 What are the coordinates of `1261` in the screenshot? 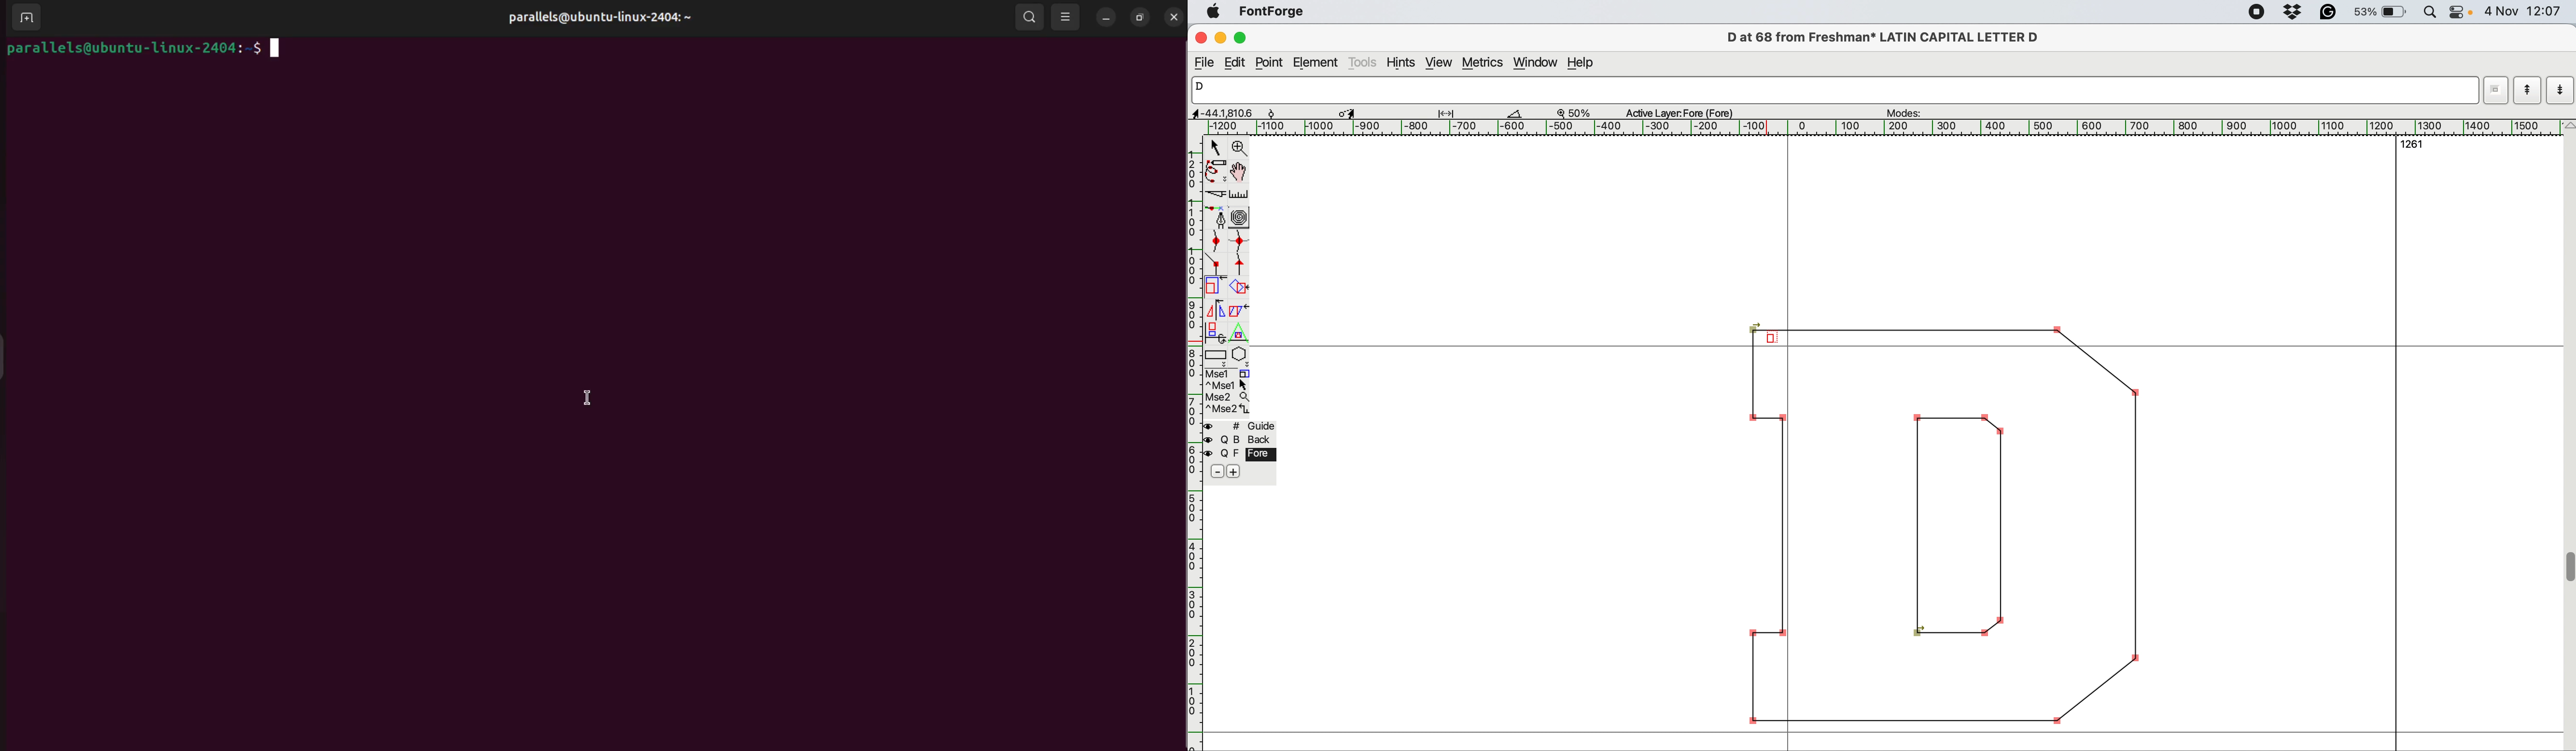 It's located at (2416, 146).